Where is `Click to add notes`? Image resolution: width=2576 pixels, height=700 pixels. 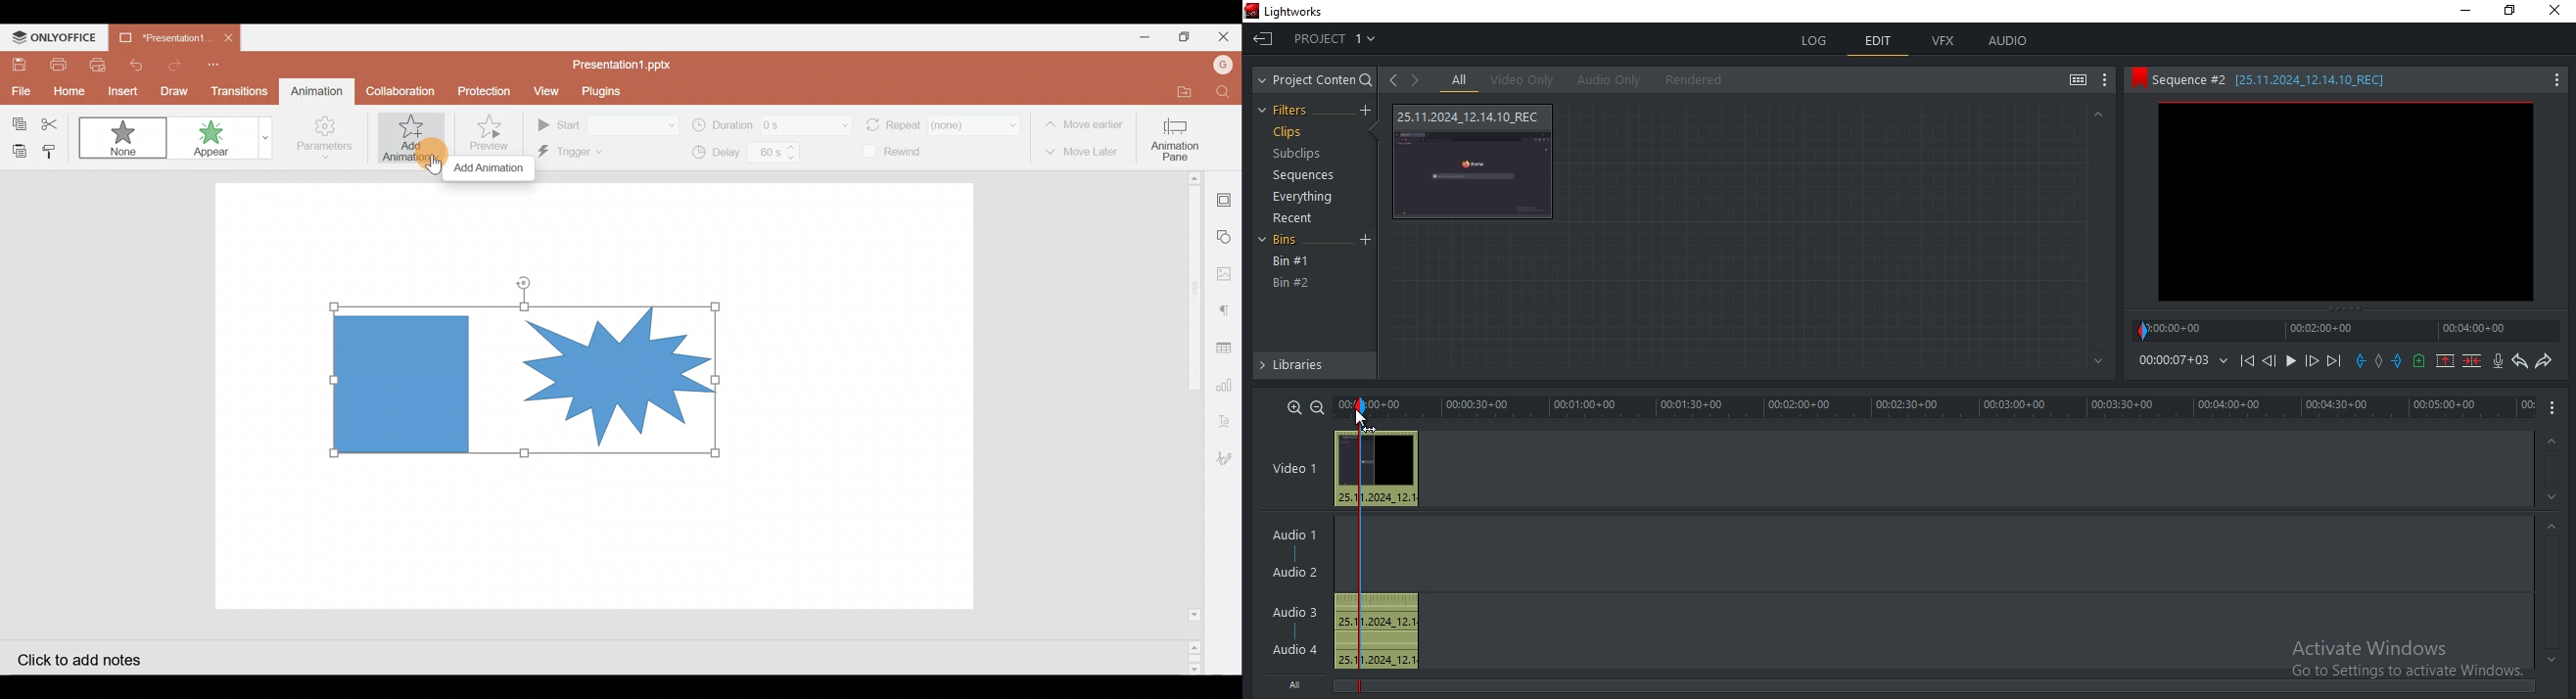 Click to add notes is located at coordinates (93, 658).